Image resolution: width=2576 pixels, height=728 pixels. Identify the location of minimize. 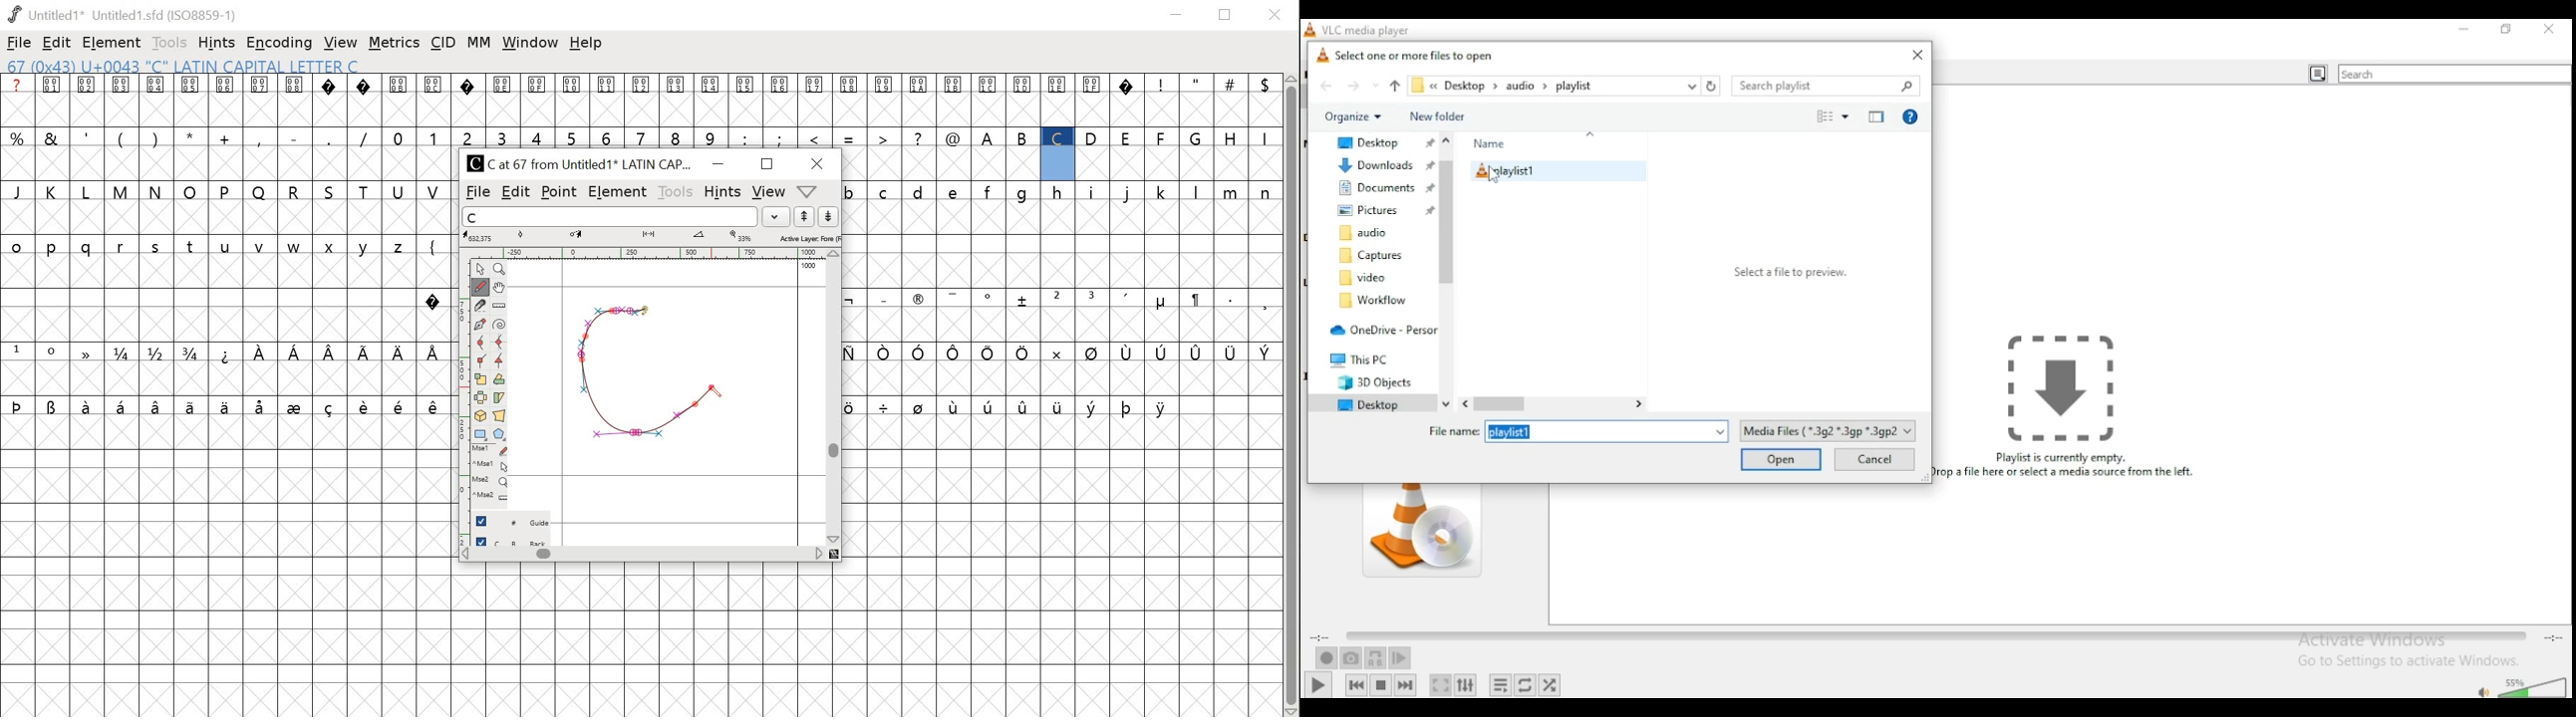
(2456, 33).